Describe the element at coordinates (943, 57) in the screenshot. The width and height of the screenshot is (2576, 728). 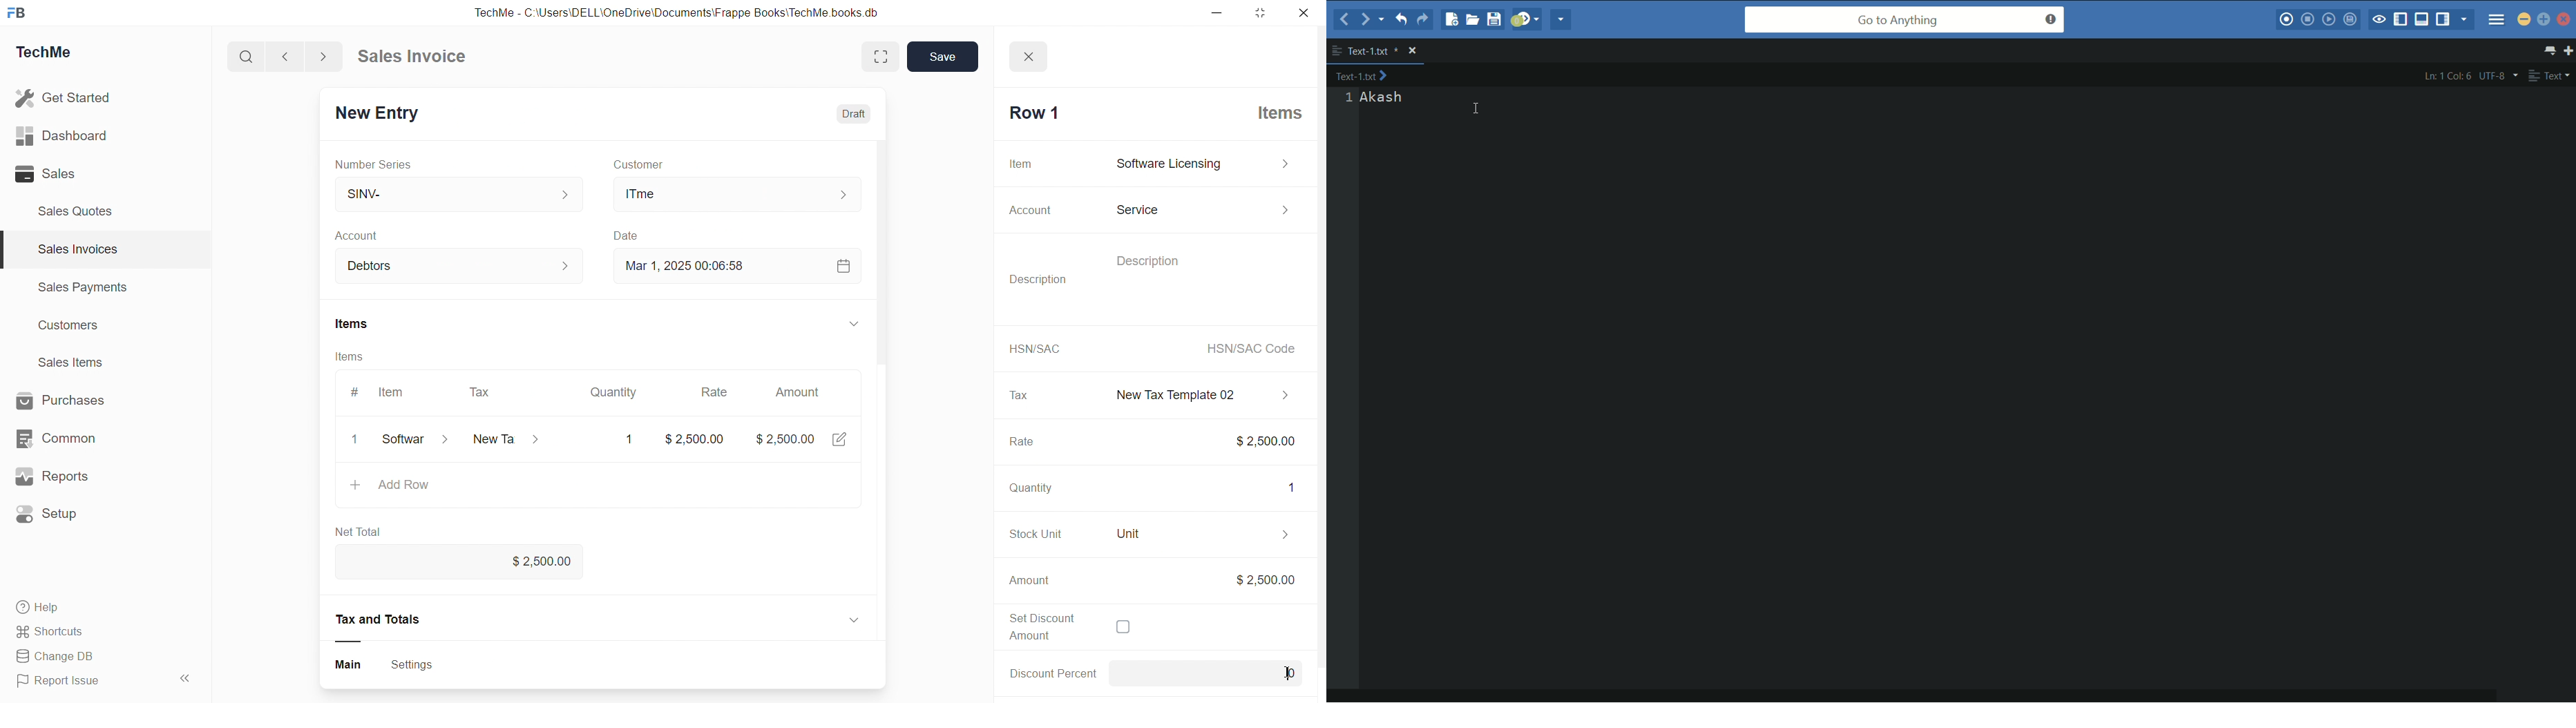
I see `Save` at that location.